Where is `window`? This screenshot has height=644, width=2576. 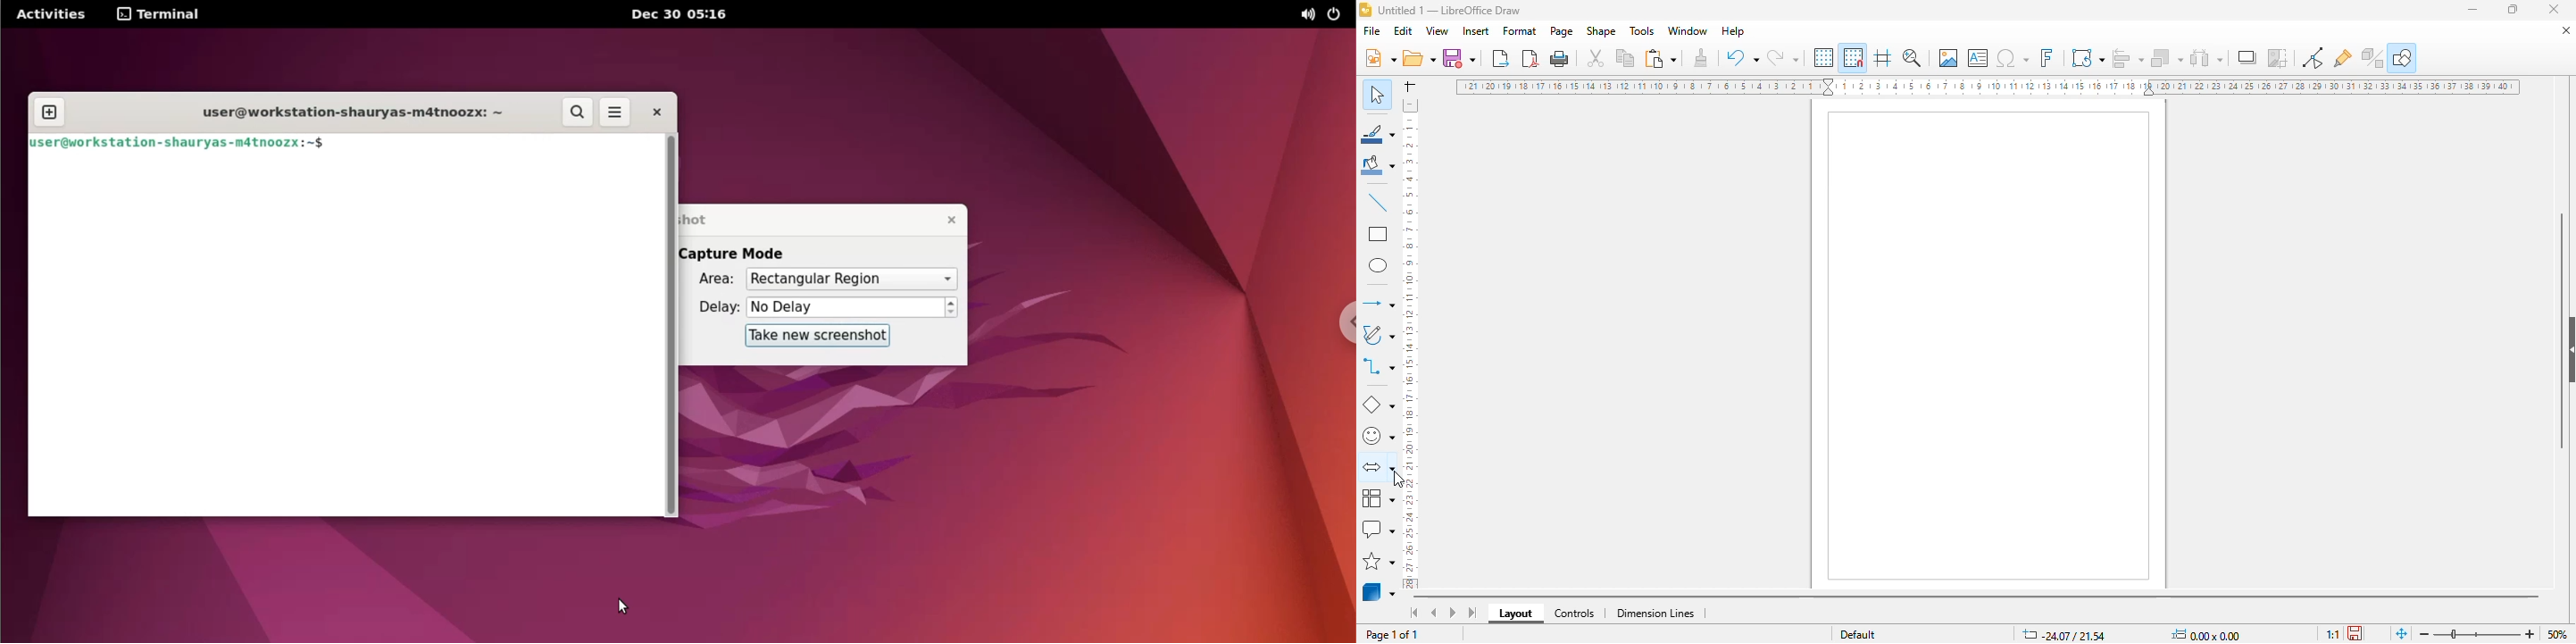 window is located at coordinates (1688, 31).